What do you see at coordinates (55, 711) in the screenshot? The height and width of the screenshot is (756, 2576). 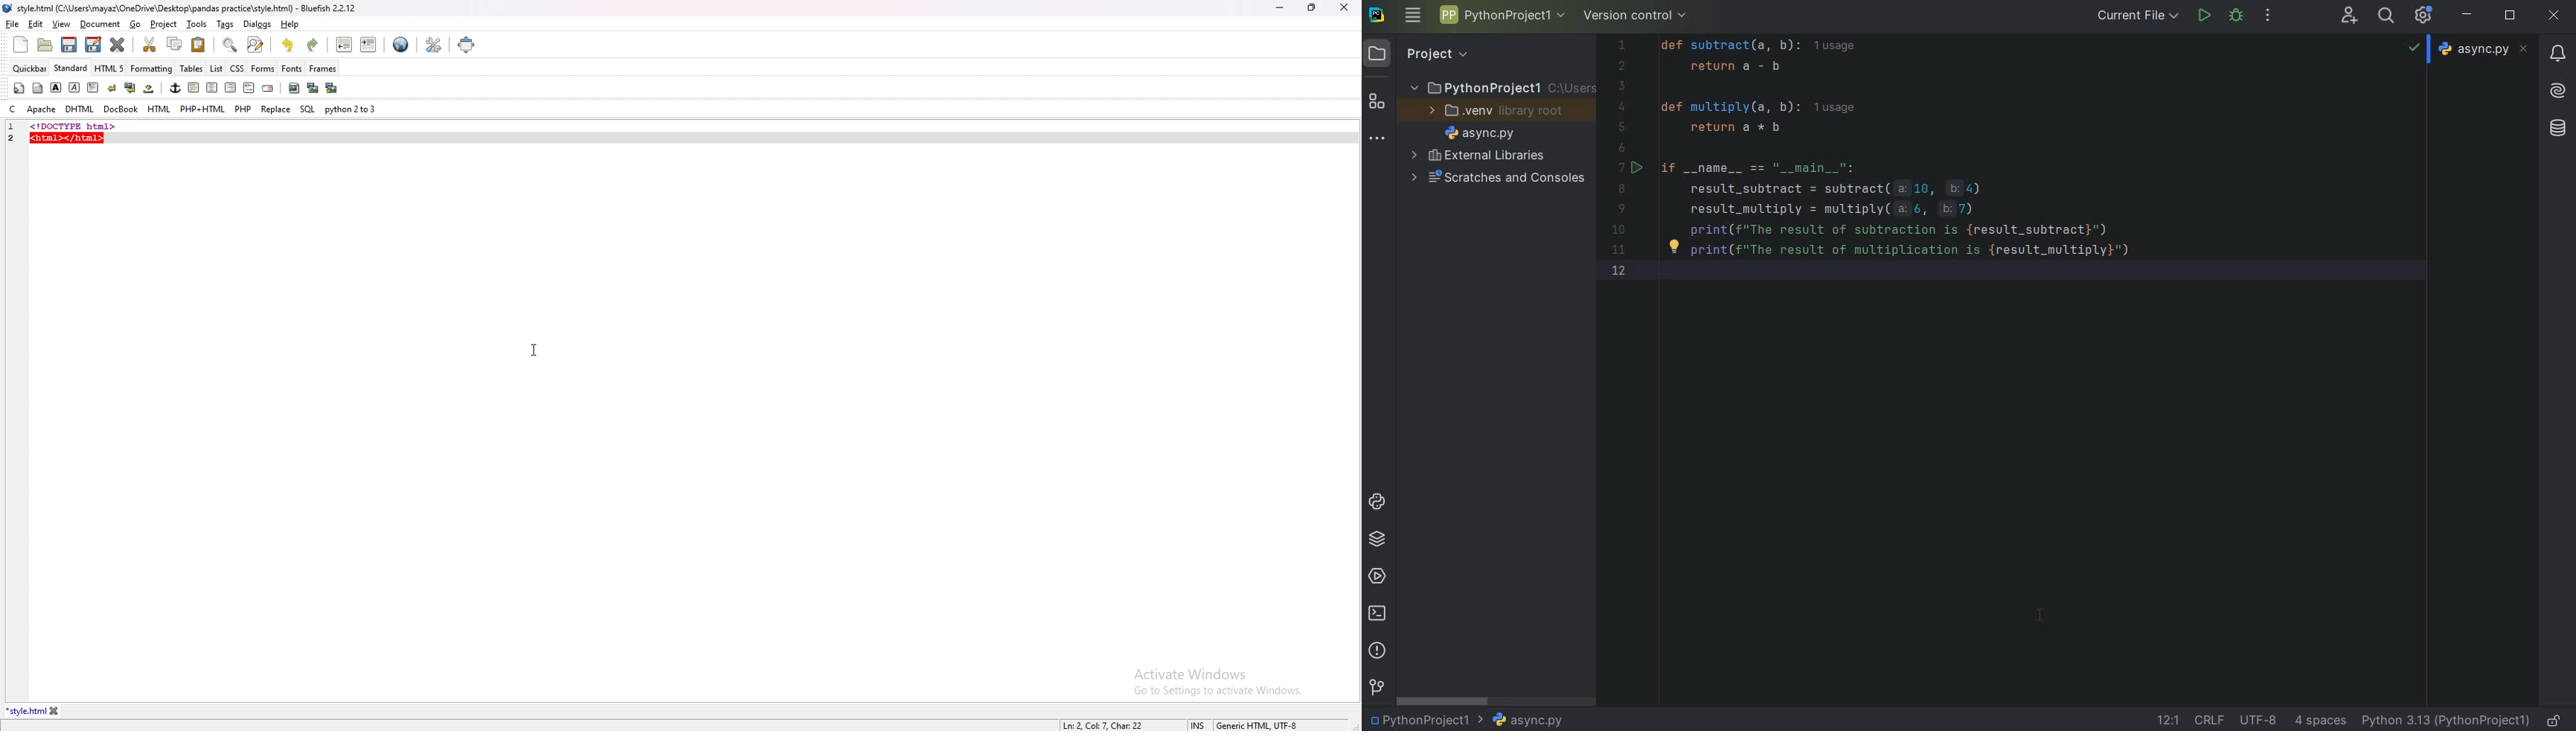 I see `close tab` at bounding box center [55, 711].